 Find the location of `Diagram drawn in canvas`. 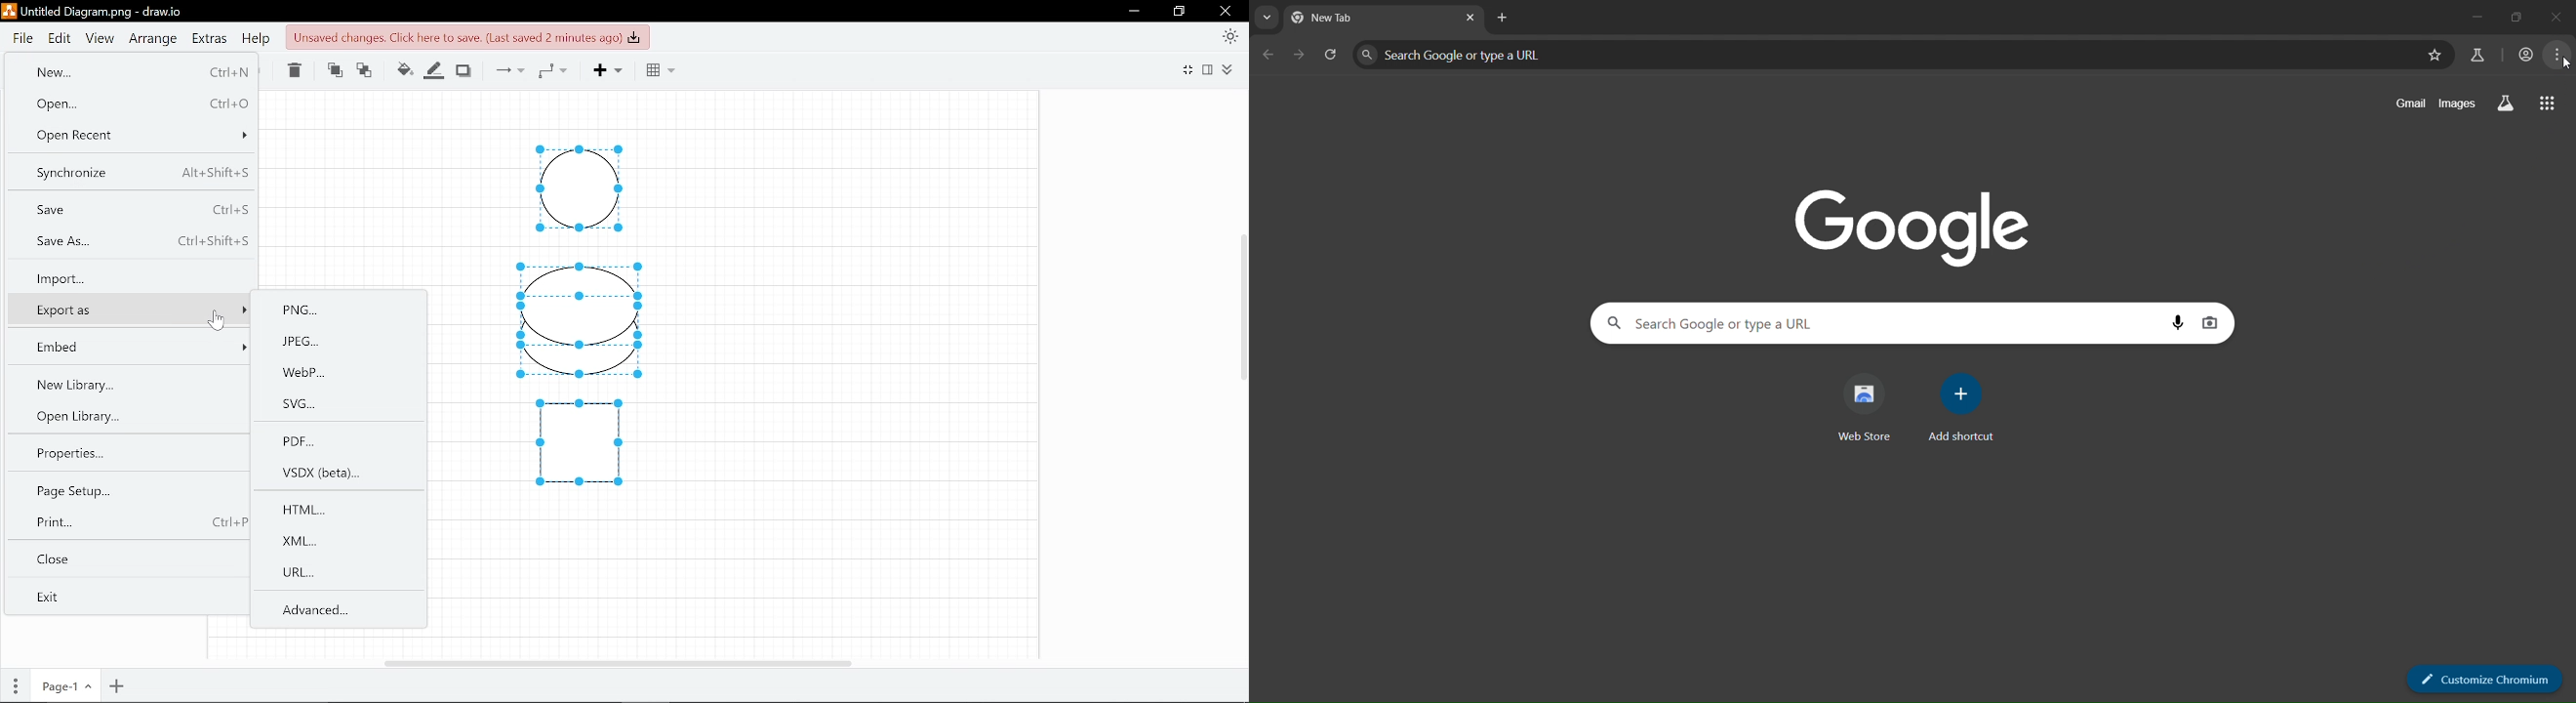

Diagram drawn in canvas is located at coordinates (587, 324).